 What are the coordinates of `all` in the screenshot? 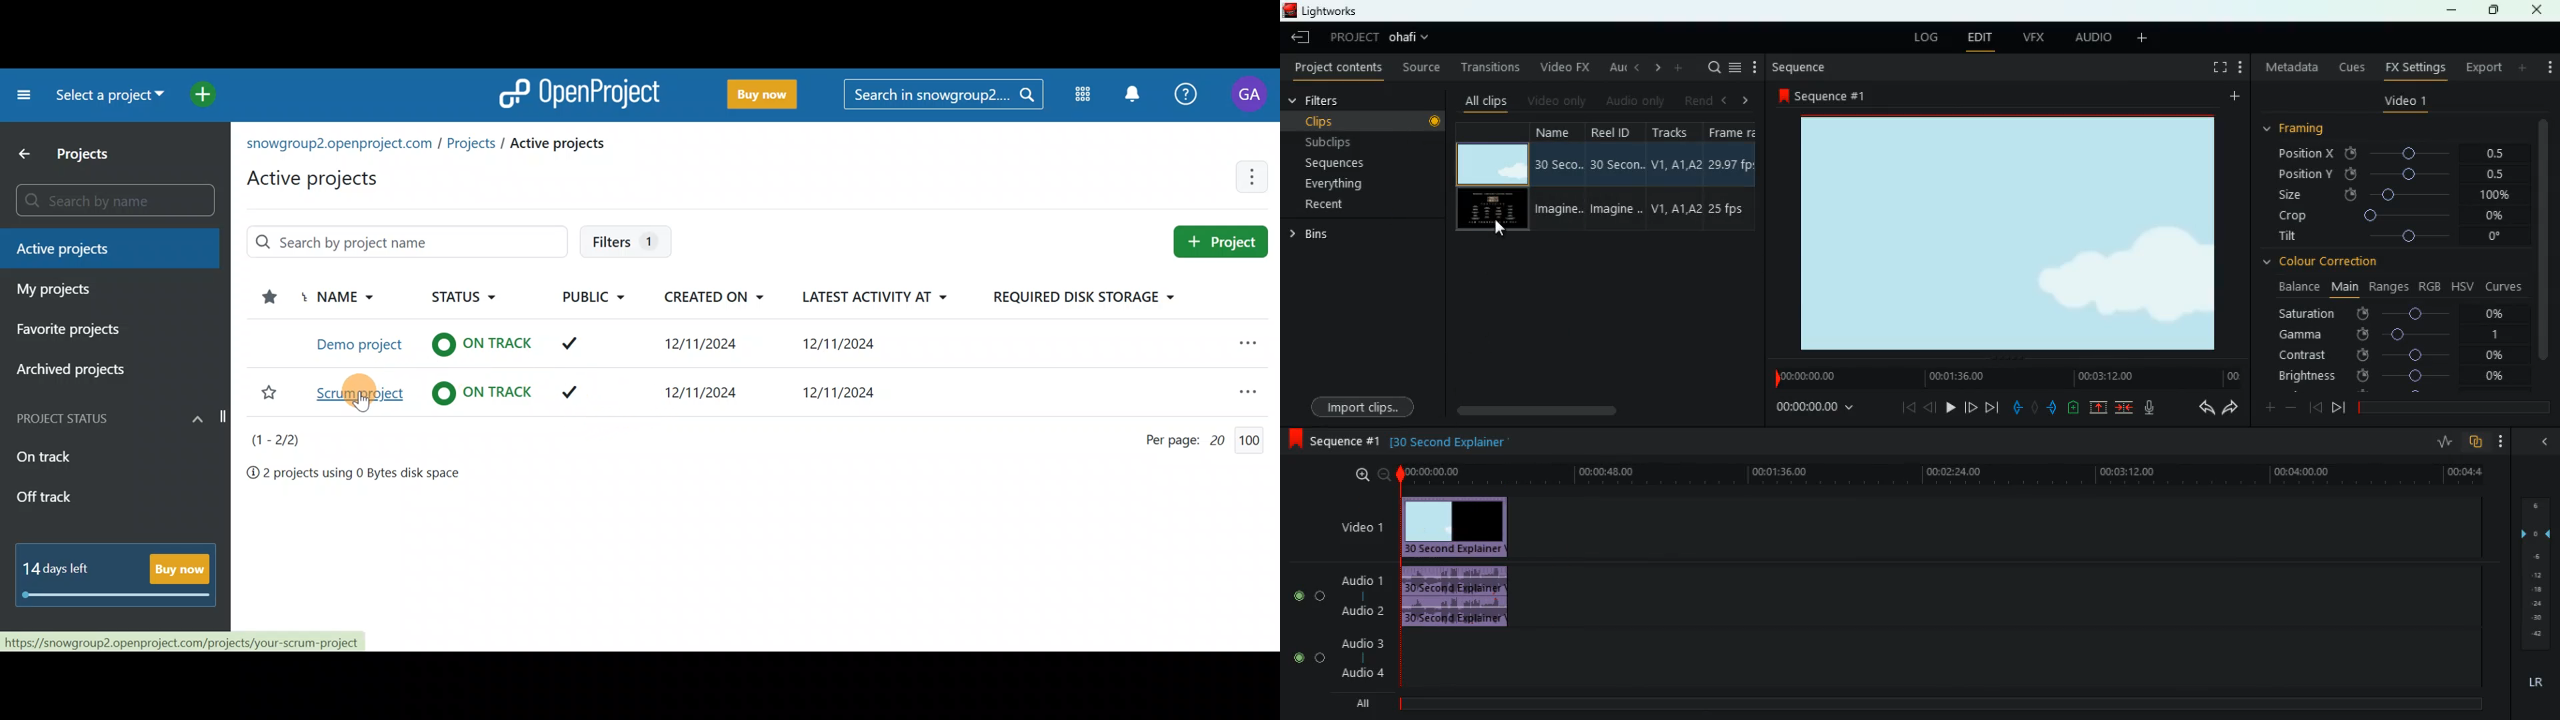 It's located at (1370, 703).